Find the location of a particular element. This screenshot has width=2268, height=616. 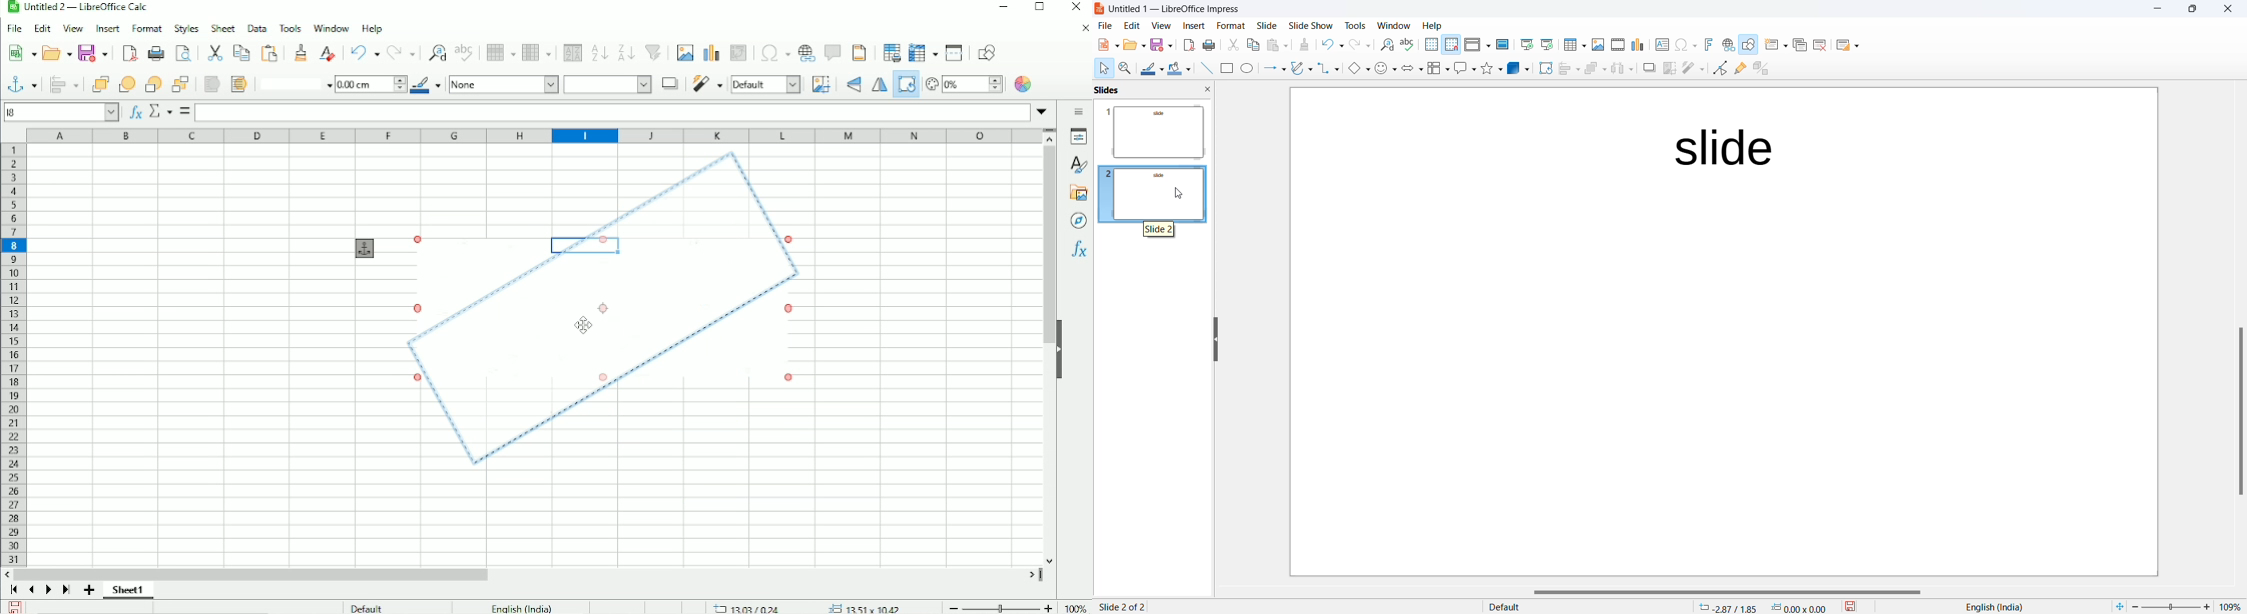

Find and replace is located at coordinates (1385, 45).